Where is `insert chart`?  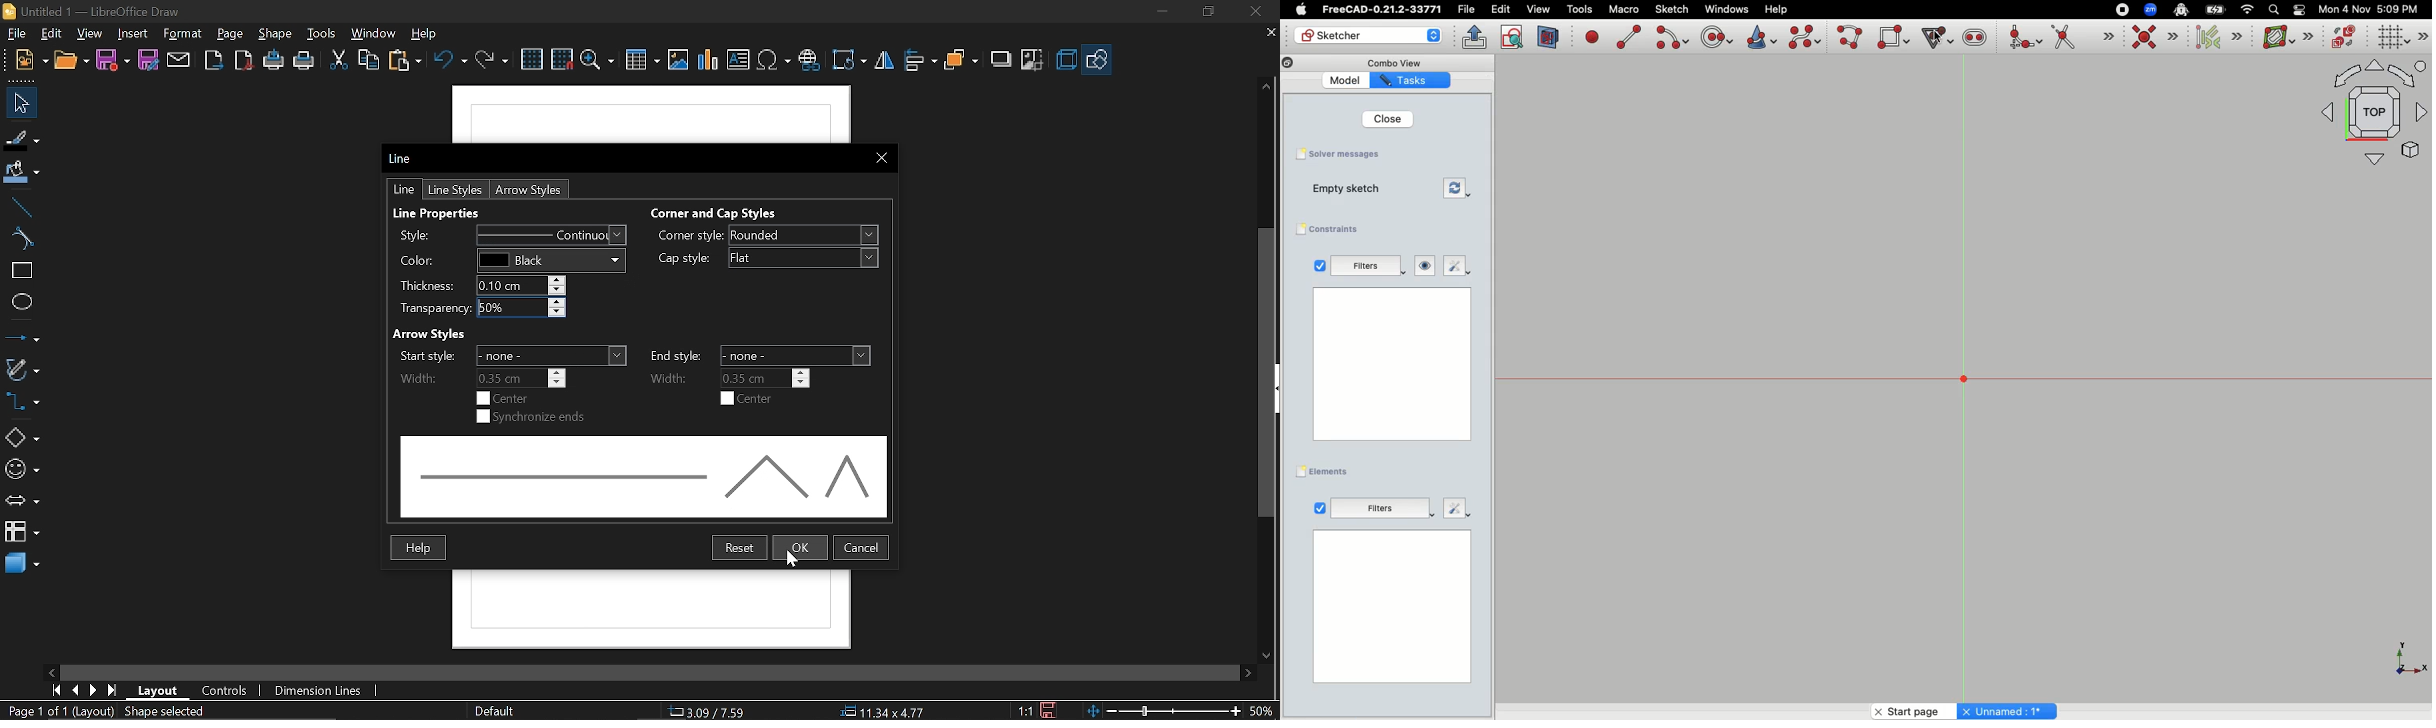 insert chart is located at coordinates (706, 60).